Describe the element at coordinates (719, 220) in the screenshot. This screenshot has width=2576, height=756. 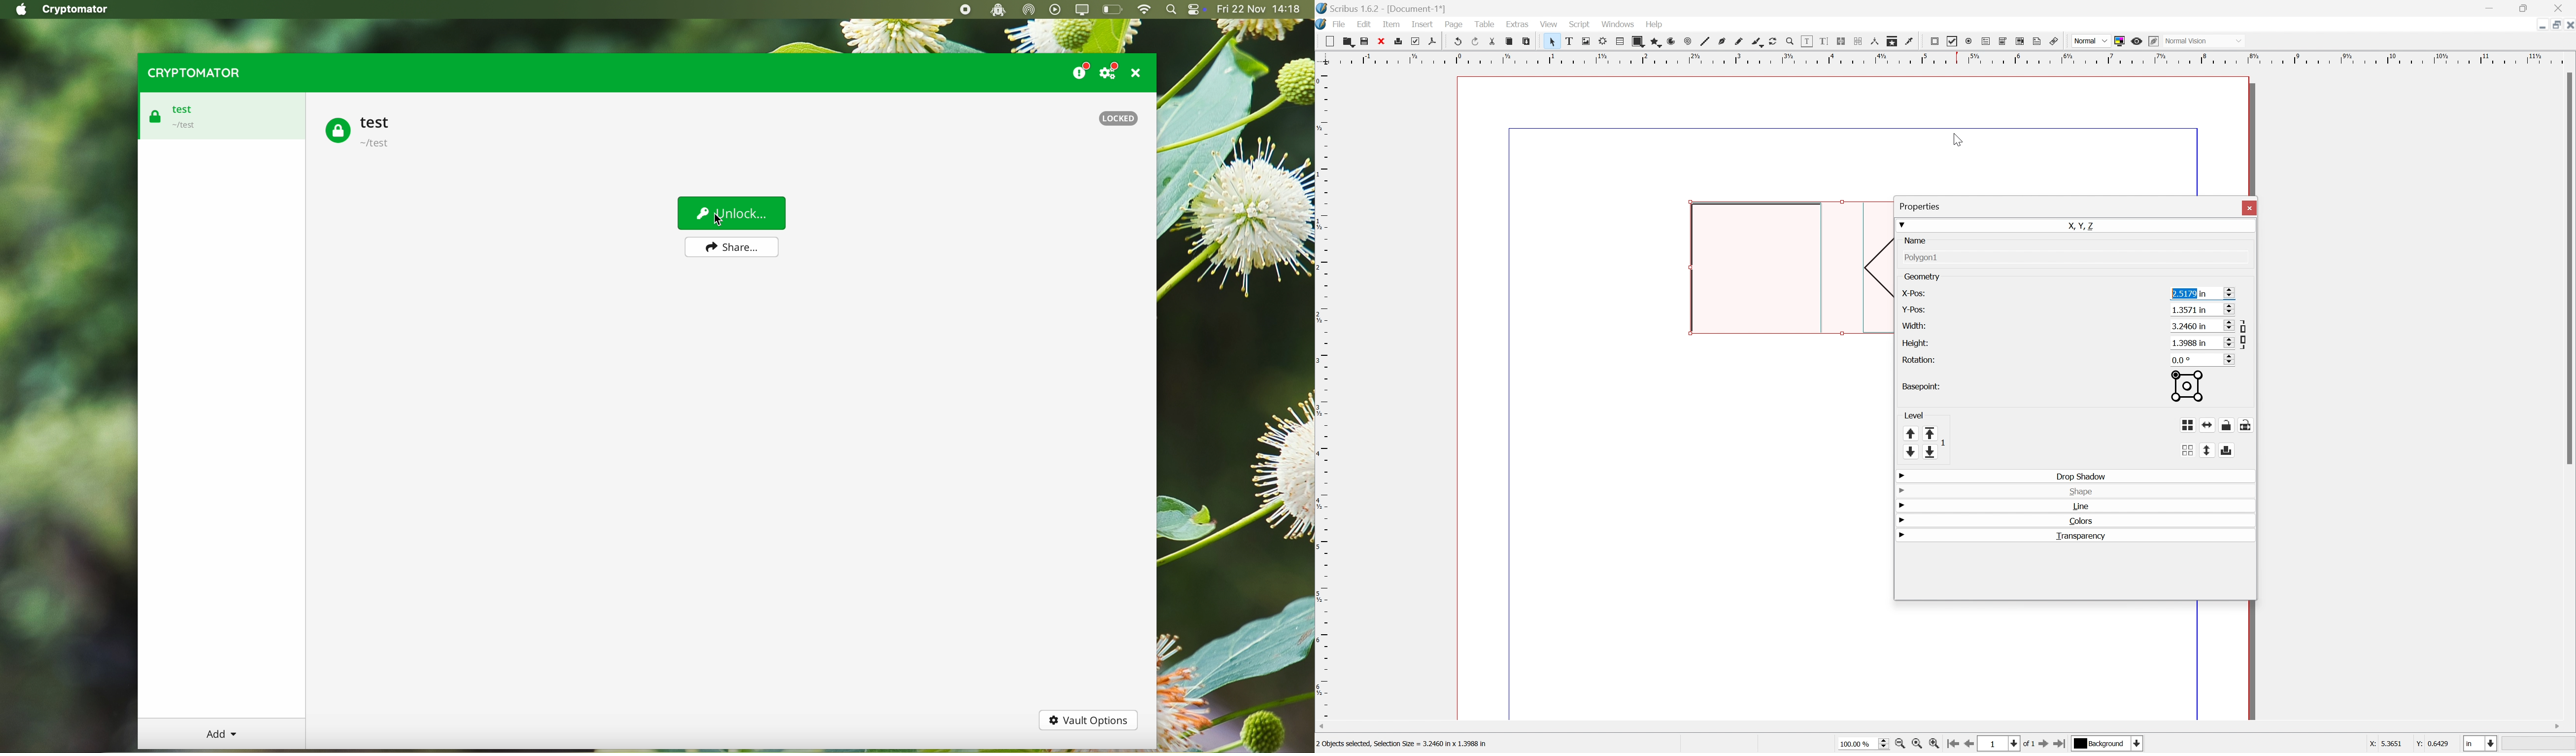
I see `Cursor` at that location.